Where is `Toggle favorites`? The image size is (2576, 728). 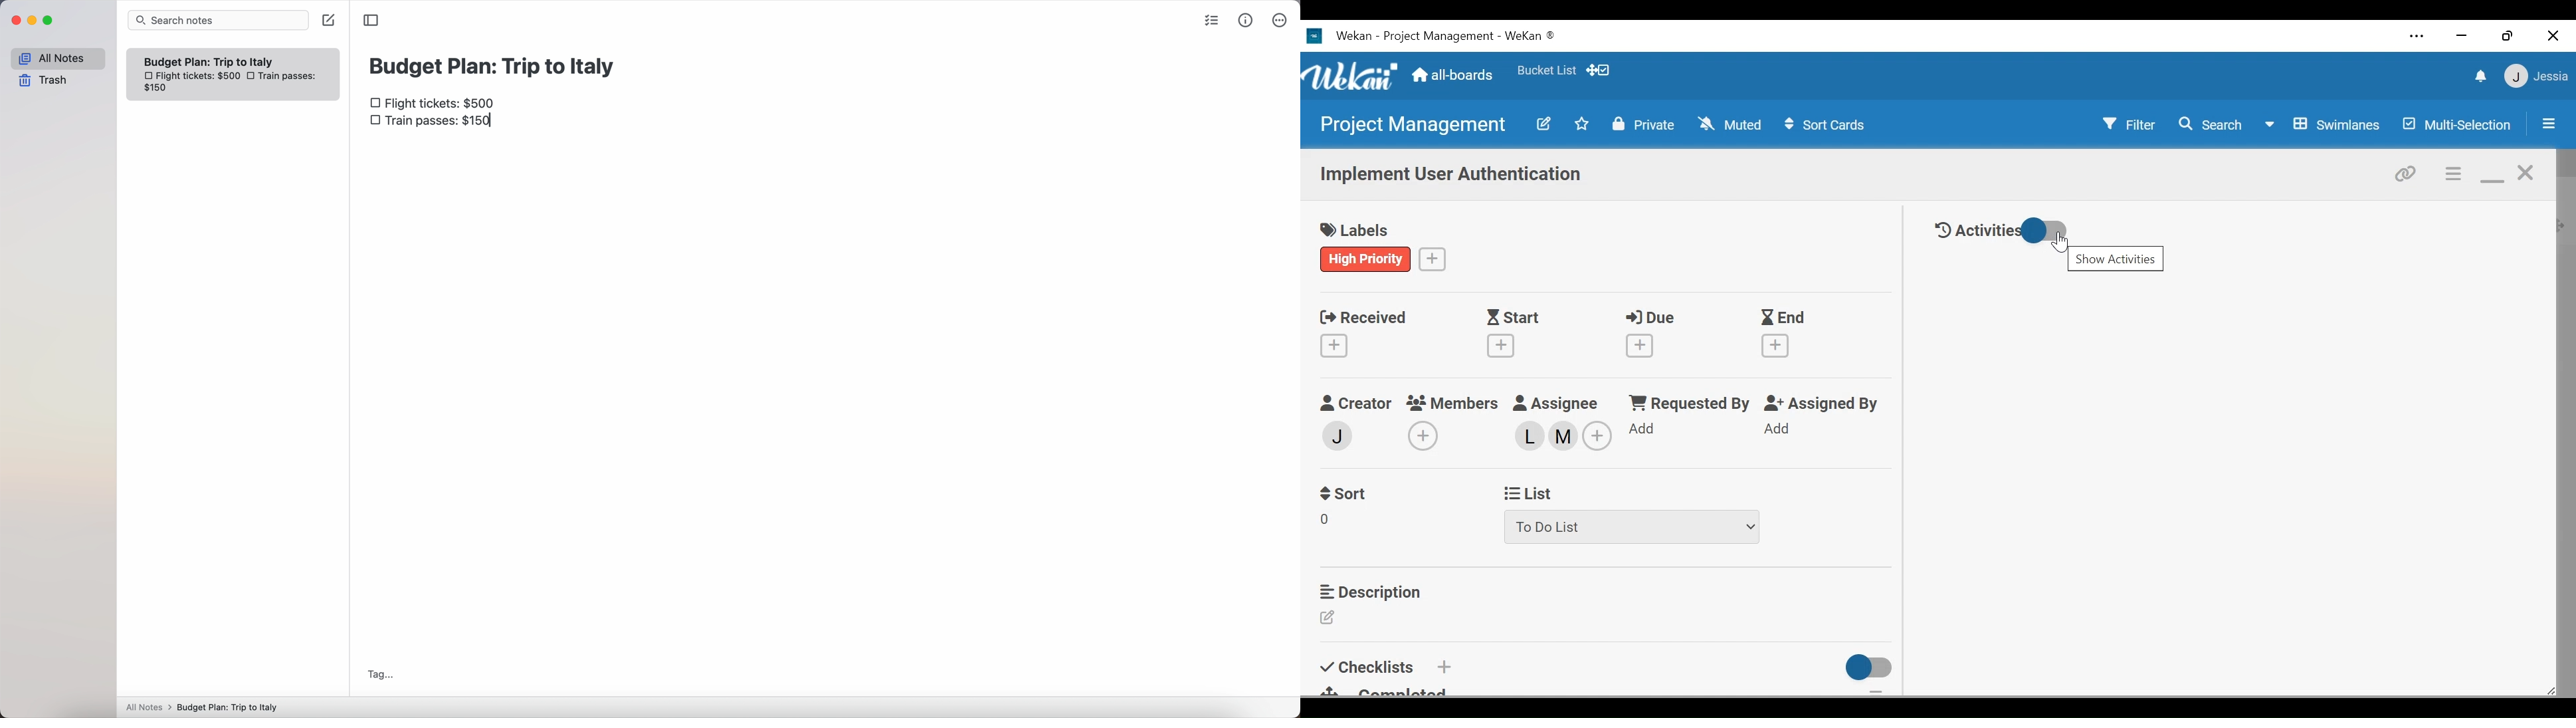
Toggle favorites is located at coordinates (1581, 123).